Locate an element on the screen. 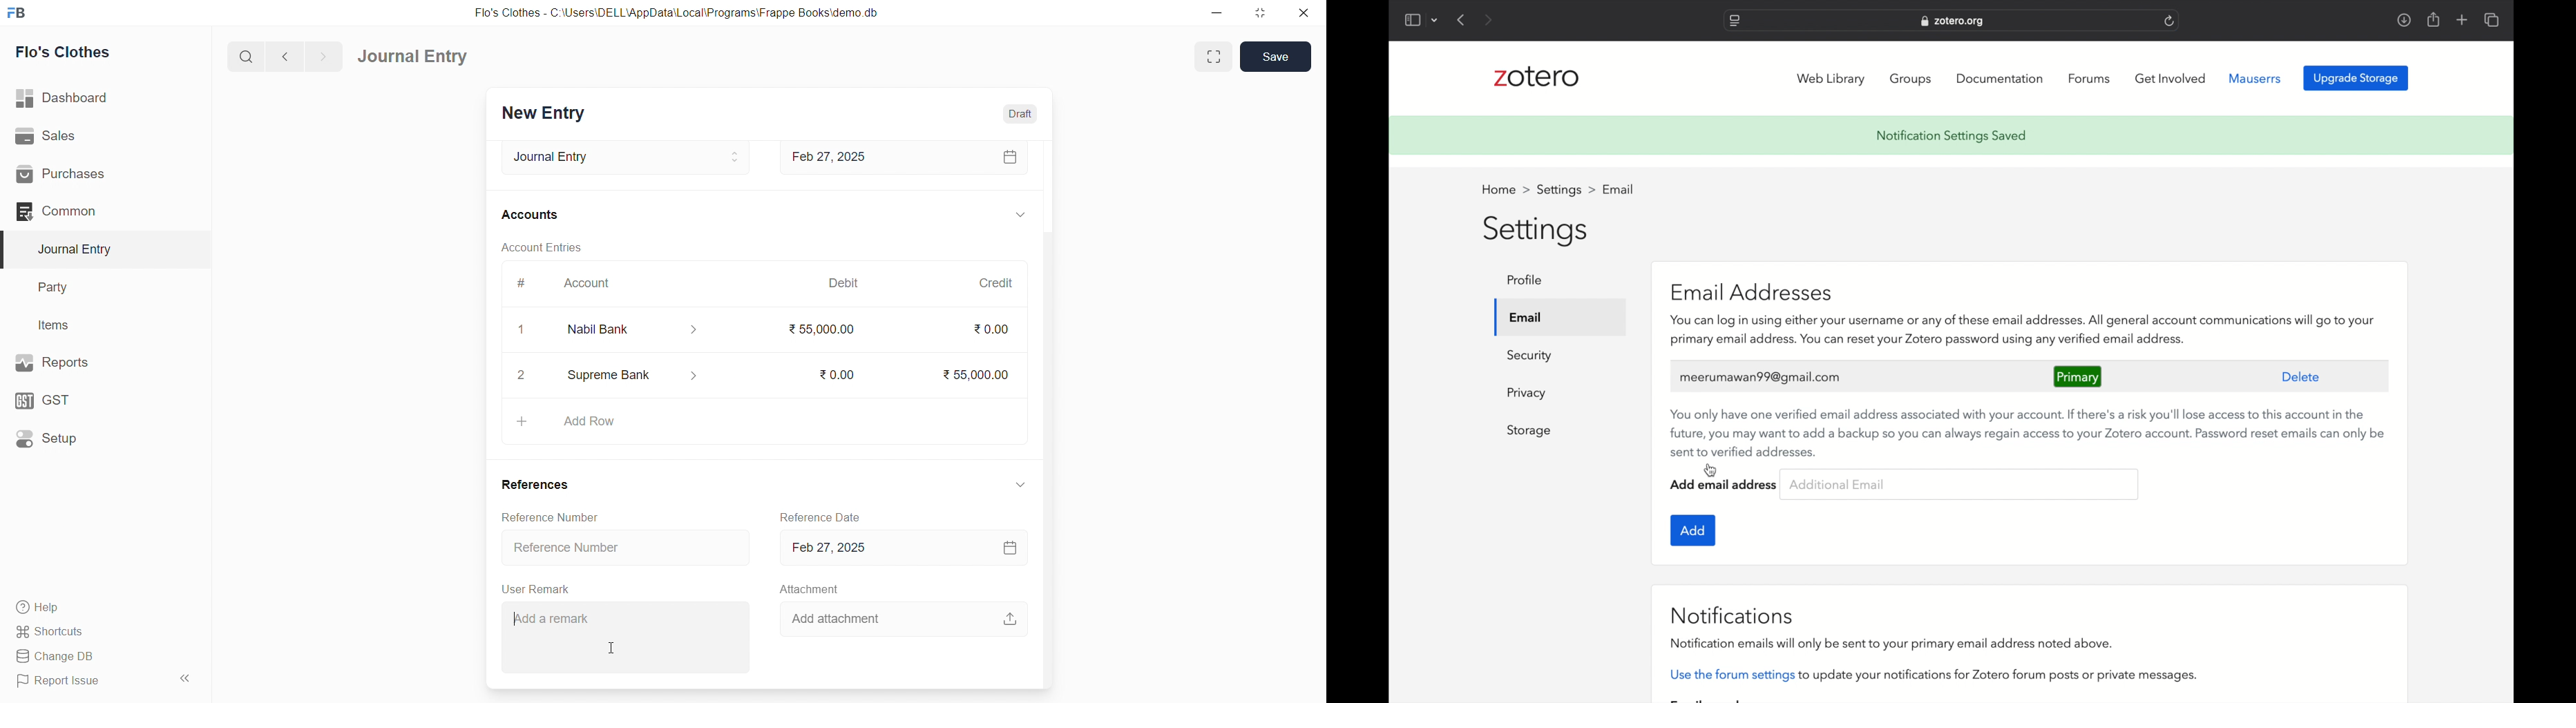 This screenshot has width=2576, height=728. additional email is located at coordinates (1837, 485).